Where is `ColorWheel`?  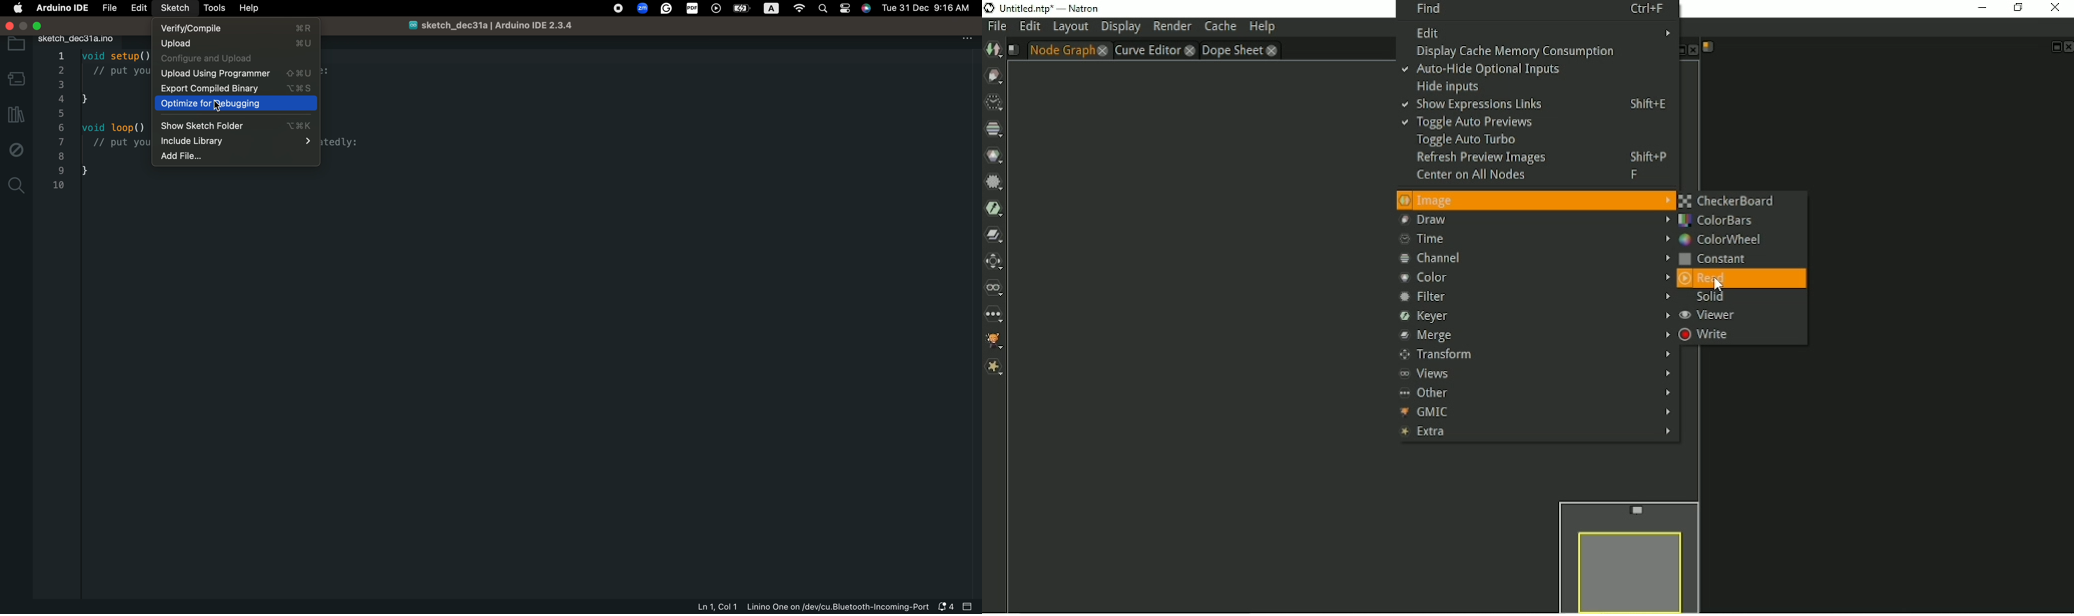
ColorWheel is located at coordinates (1721, 240).